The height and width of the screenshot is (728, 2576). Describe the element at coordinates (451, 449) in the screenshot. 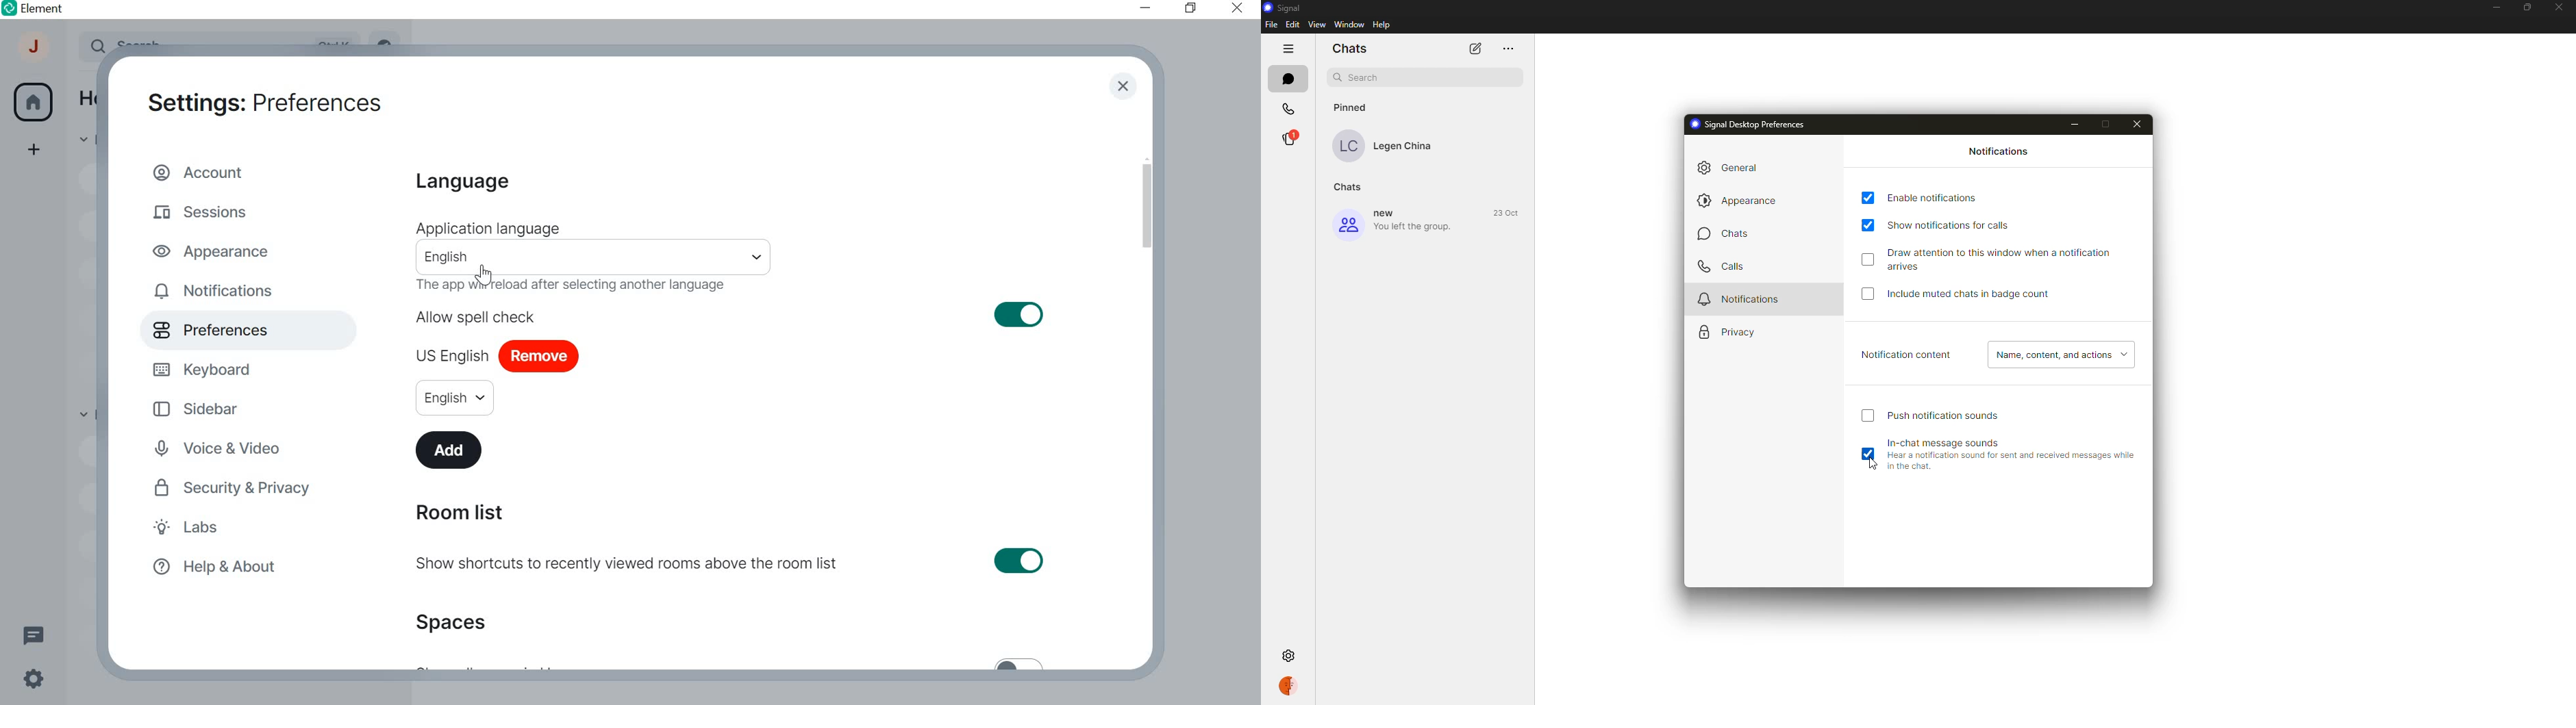

I see `Add` at that location.